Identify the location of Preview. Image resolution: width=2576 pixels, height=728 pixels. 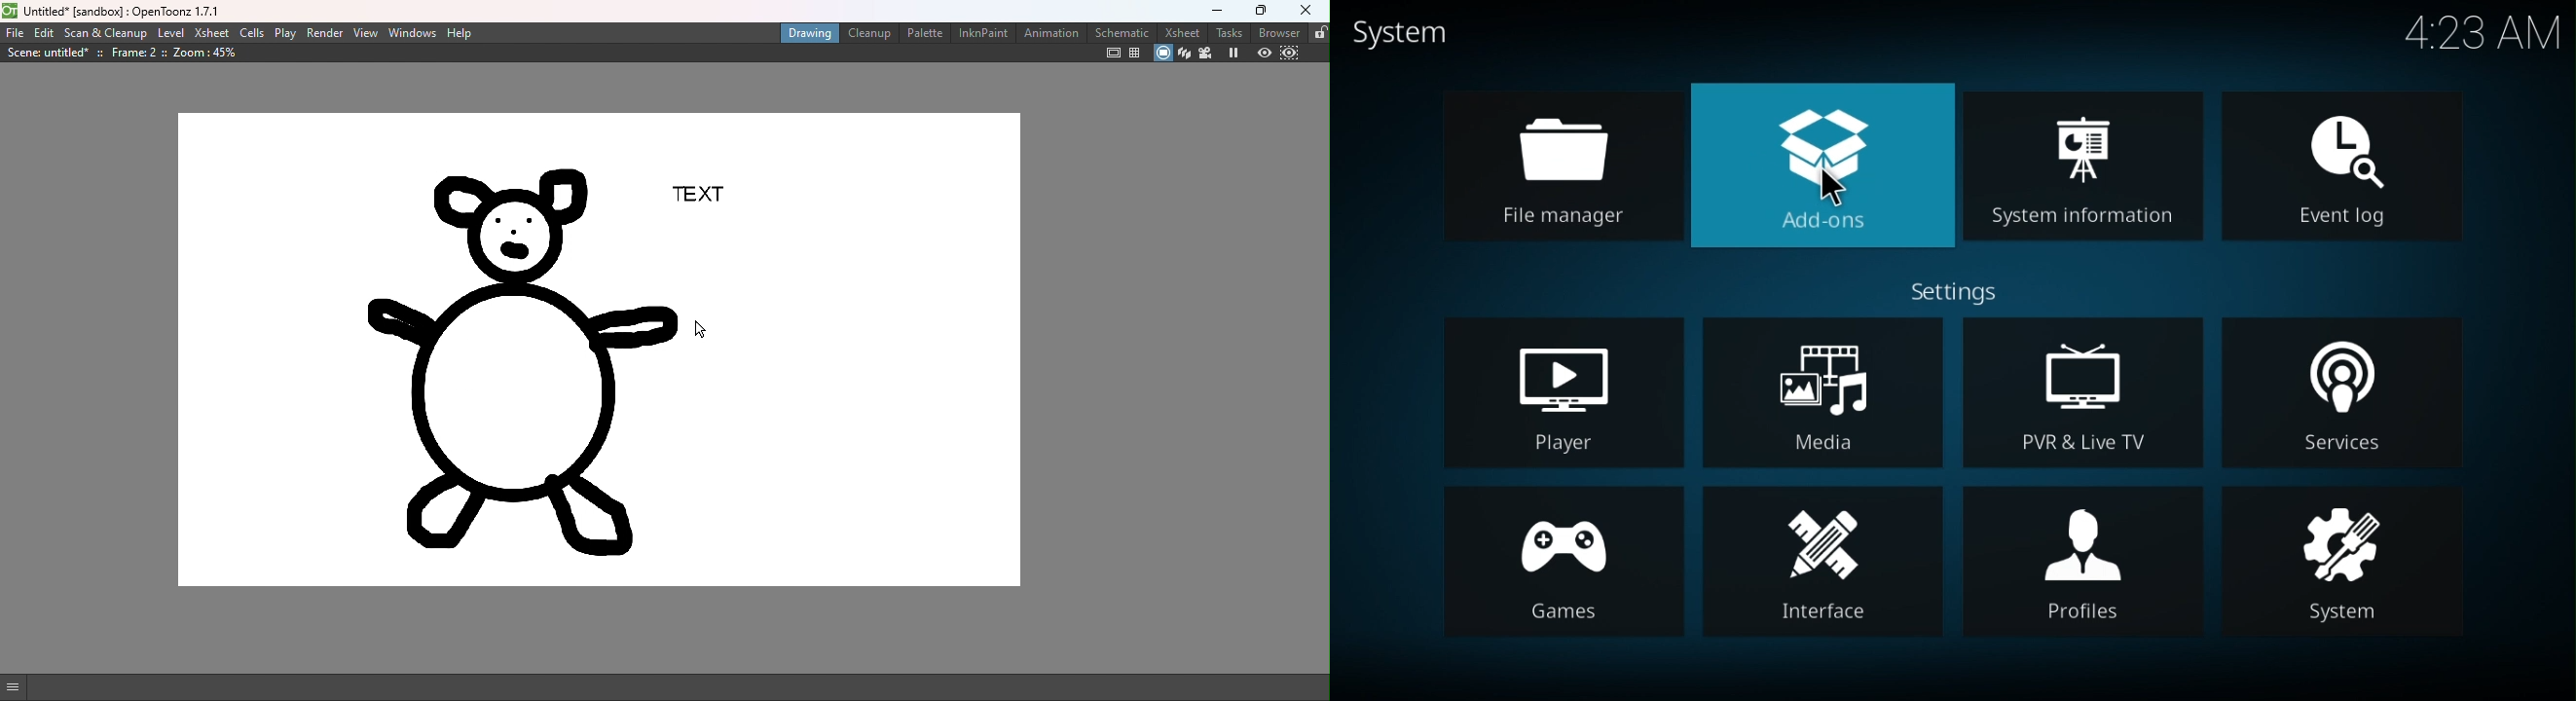
(1265, 55).